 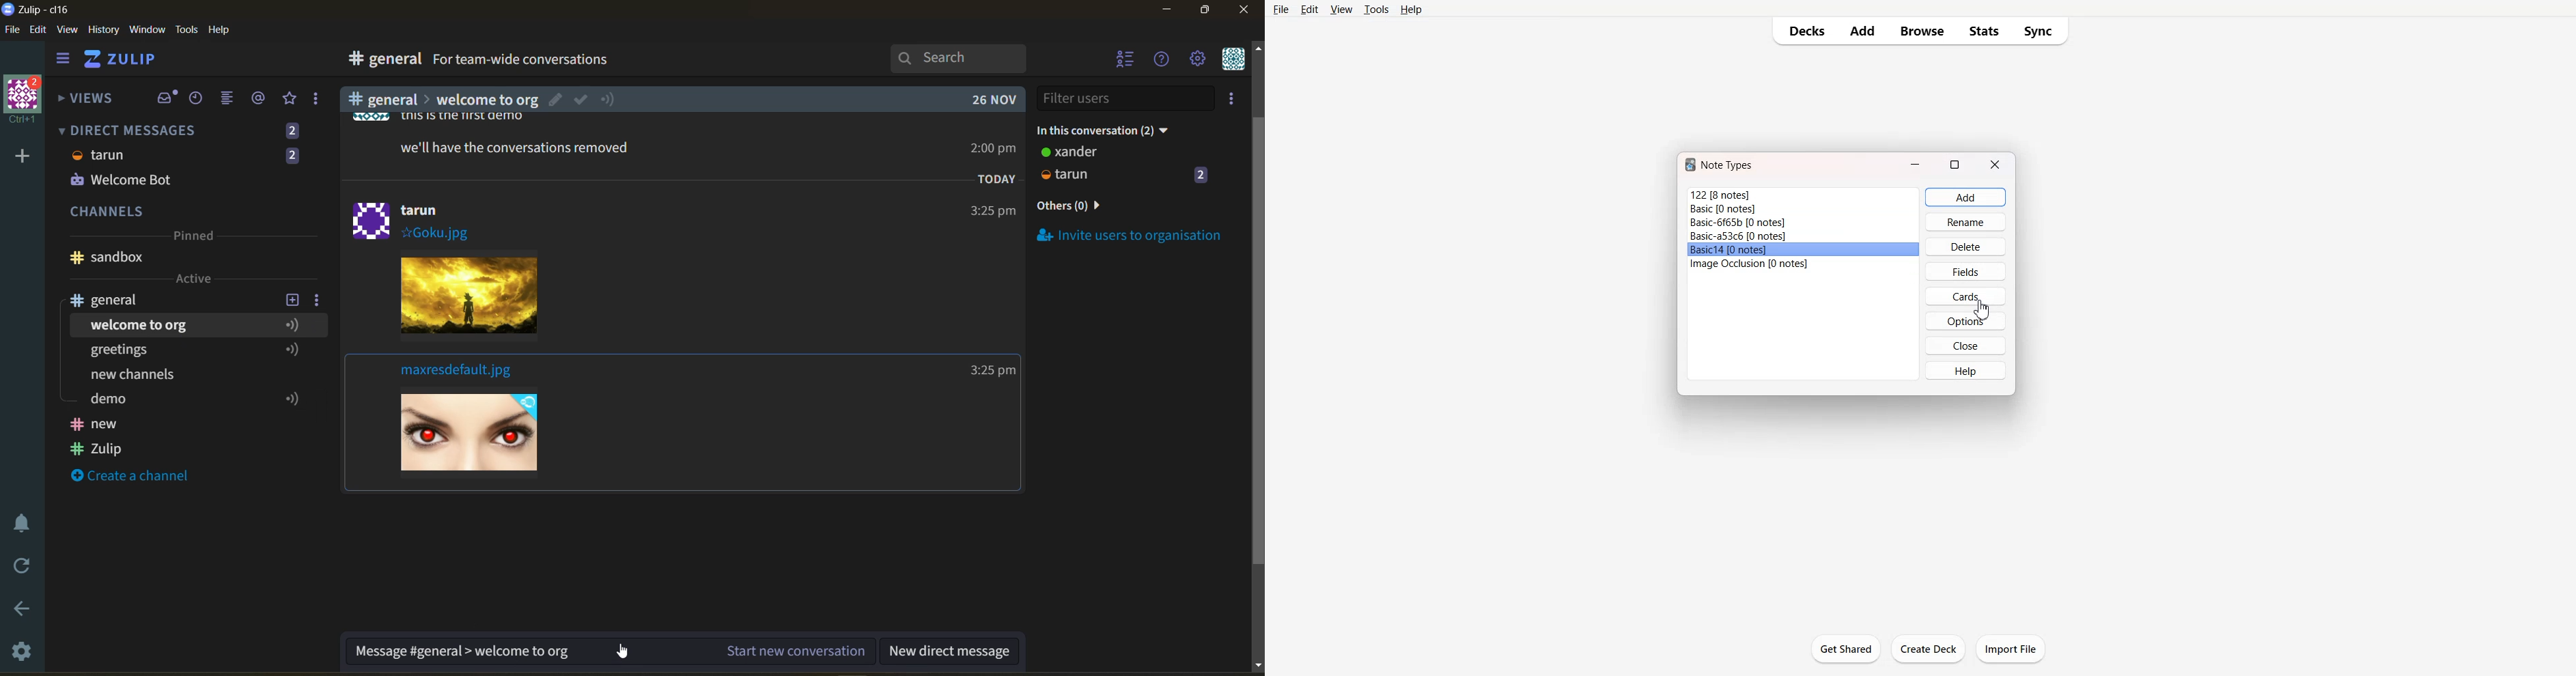 What do you see at coordinates (1955, 163) in the screenshot?
I see `Maximize` at bounding box center [1955, 163].